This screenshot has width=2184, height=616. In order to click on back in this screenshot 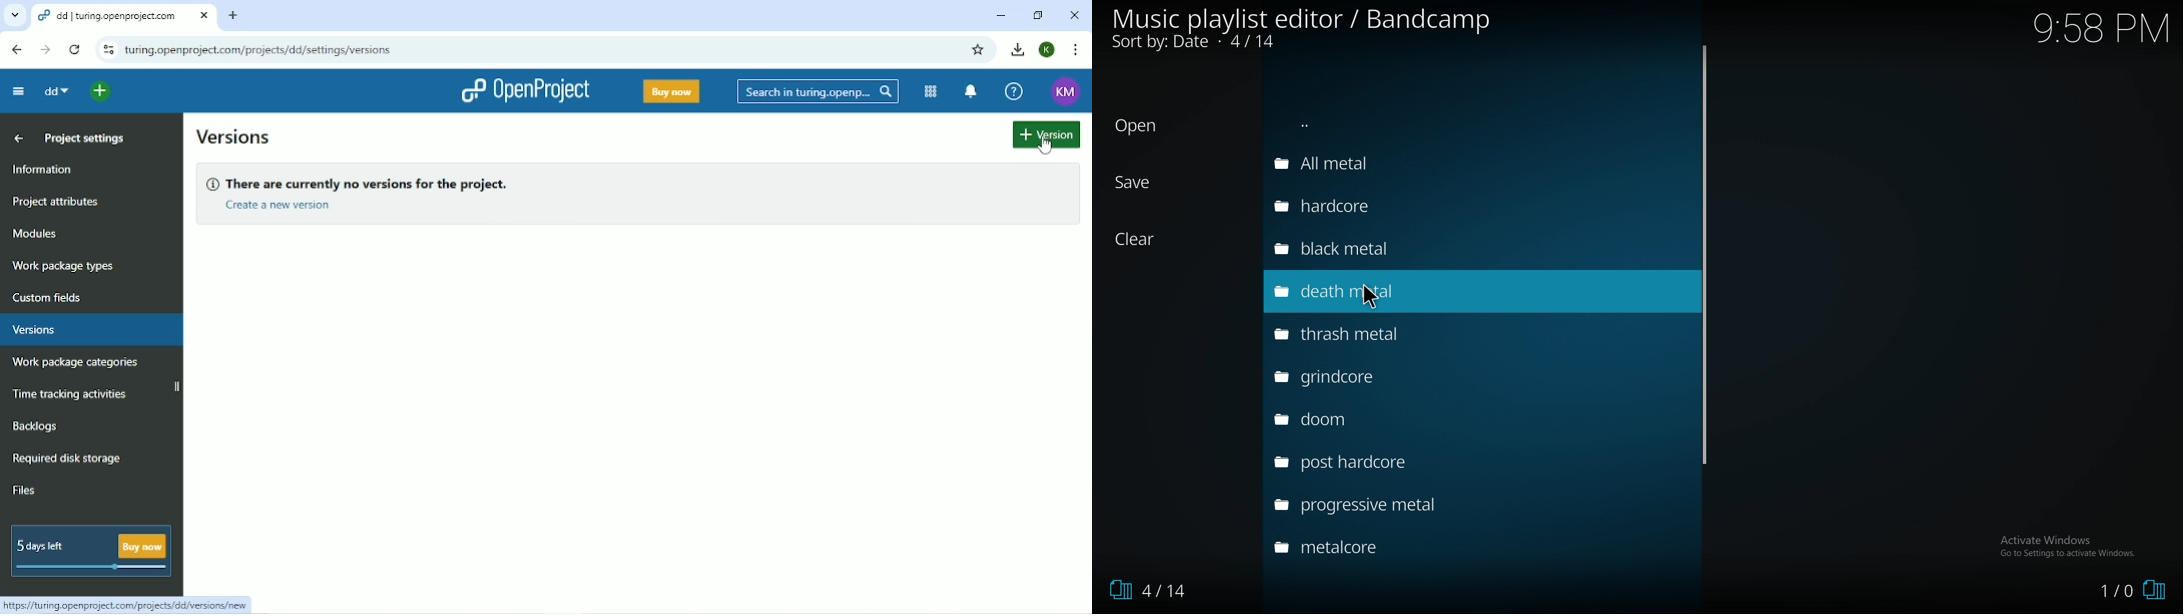, I will do `click(1394, 125)`.